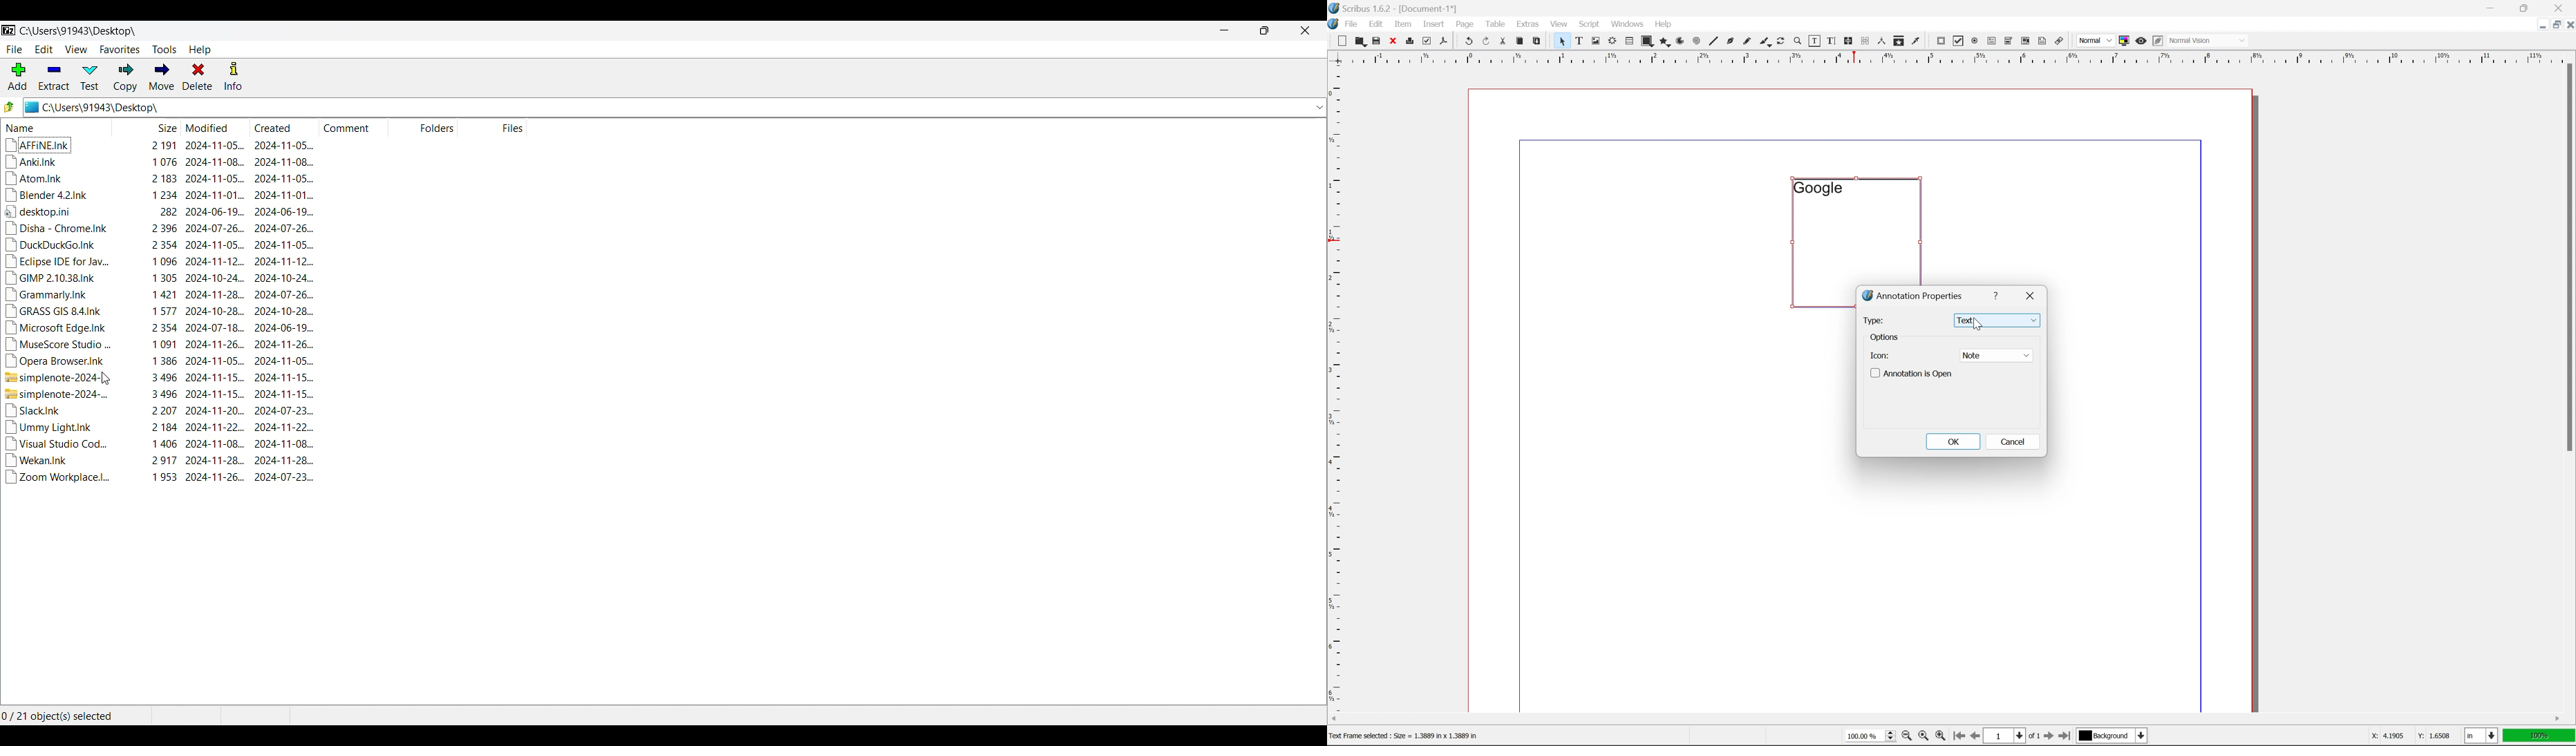  What do you see at coordinates (1957, 736) in the screenshot?
I see `go to first page` at bounding box center [1957, 736].